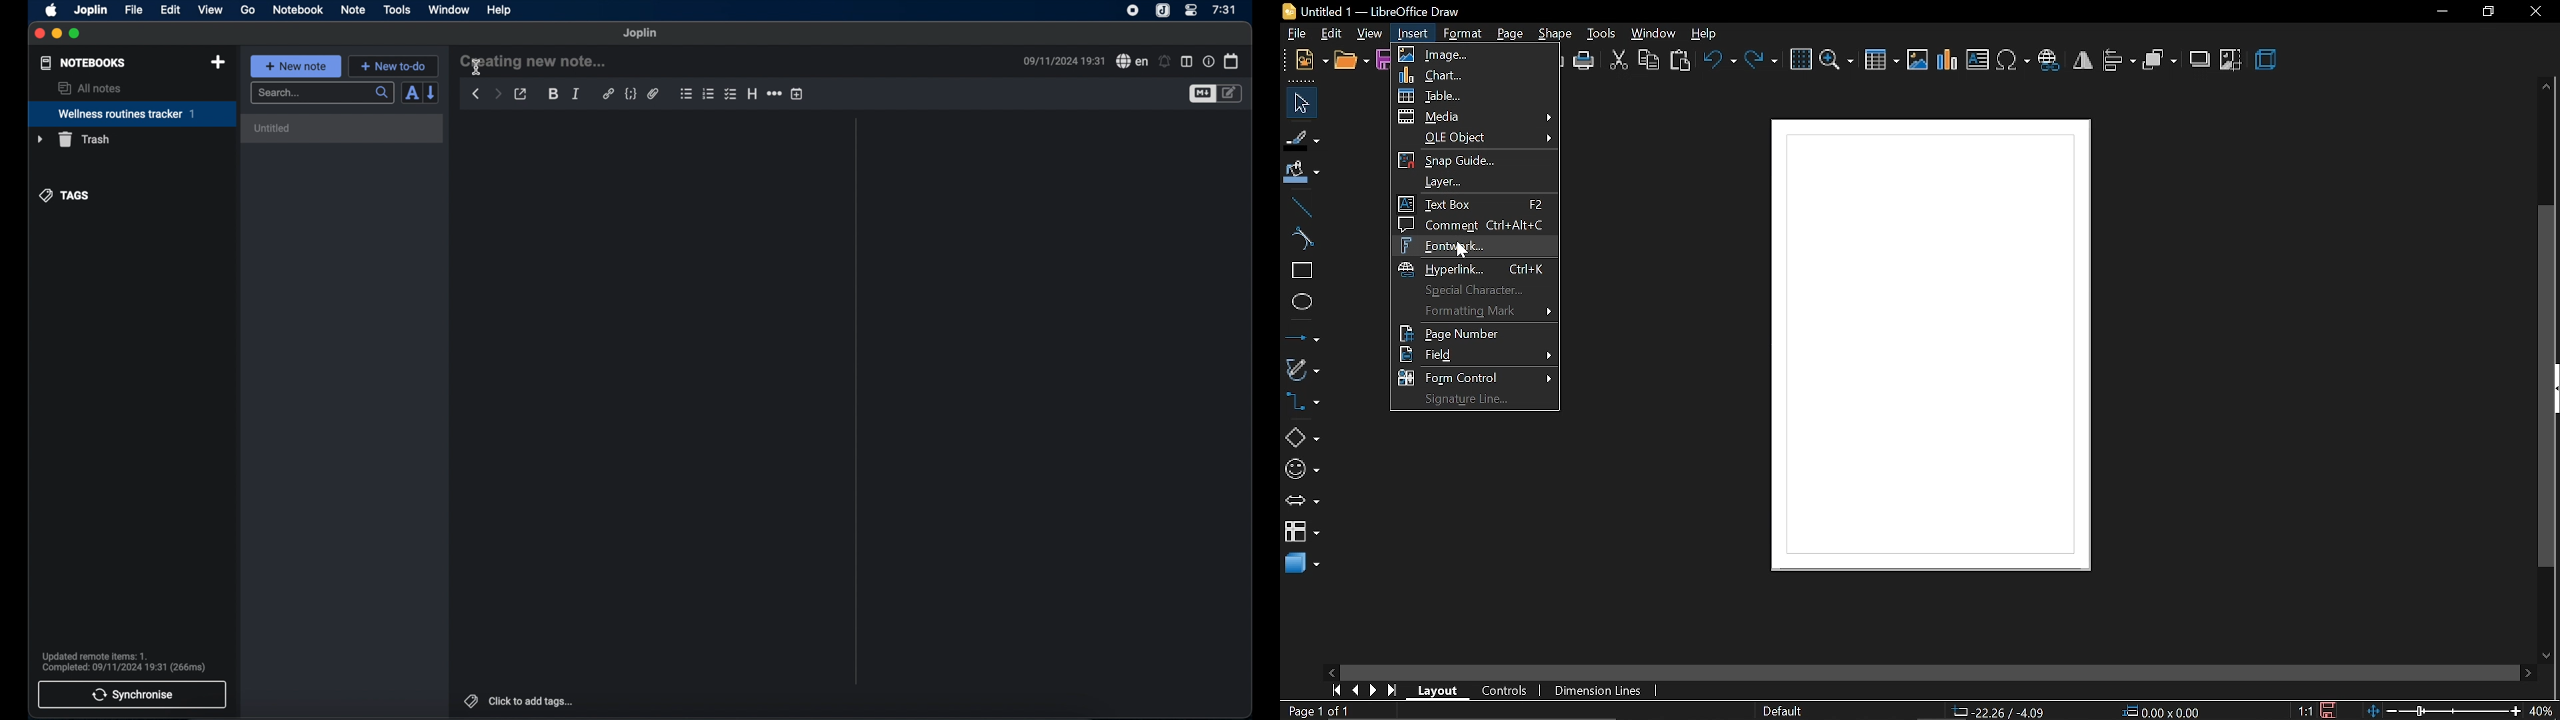 This screenshot has height=728, width=2576. I want to click on numbered list, so click(709, 94).